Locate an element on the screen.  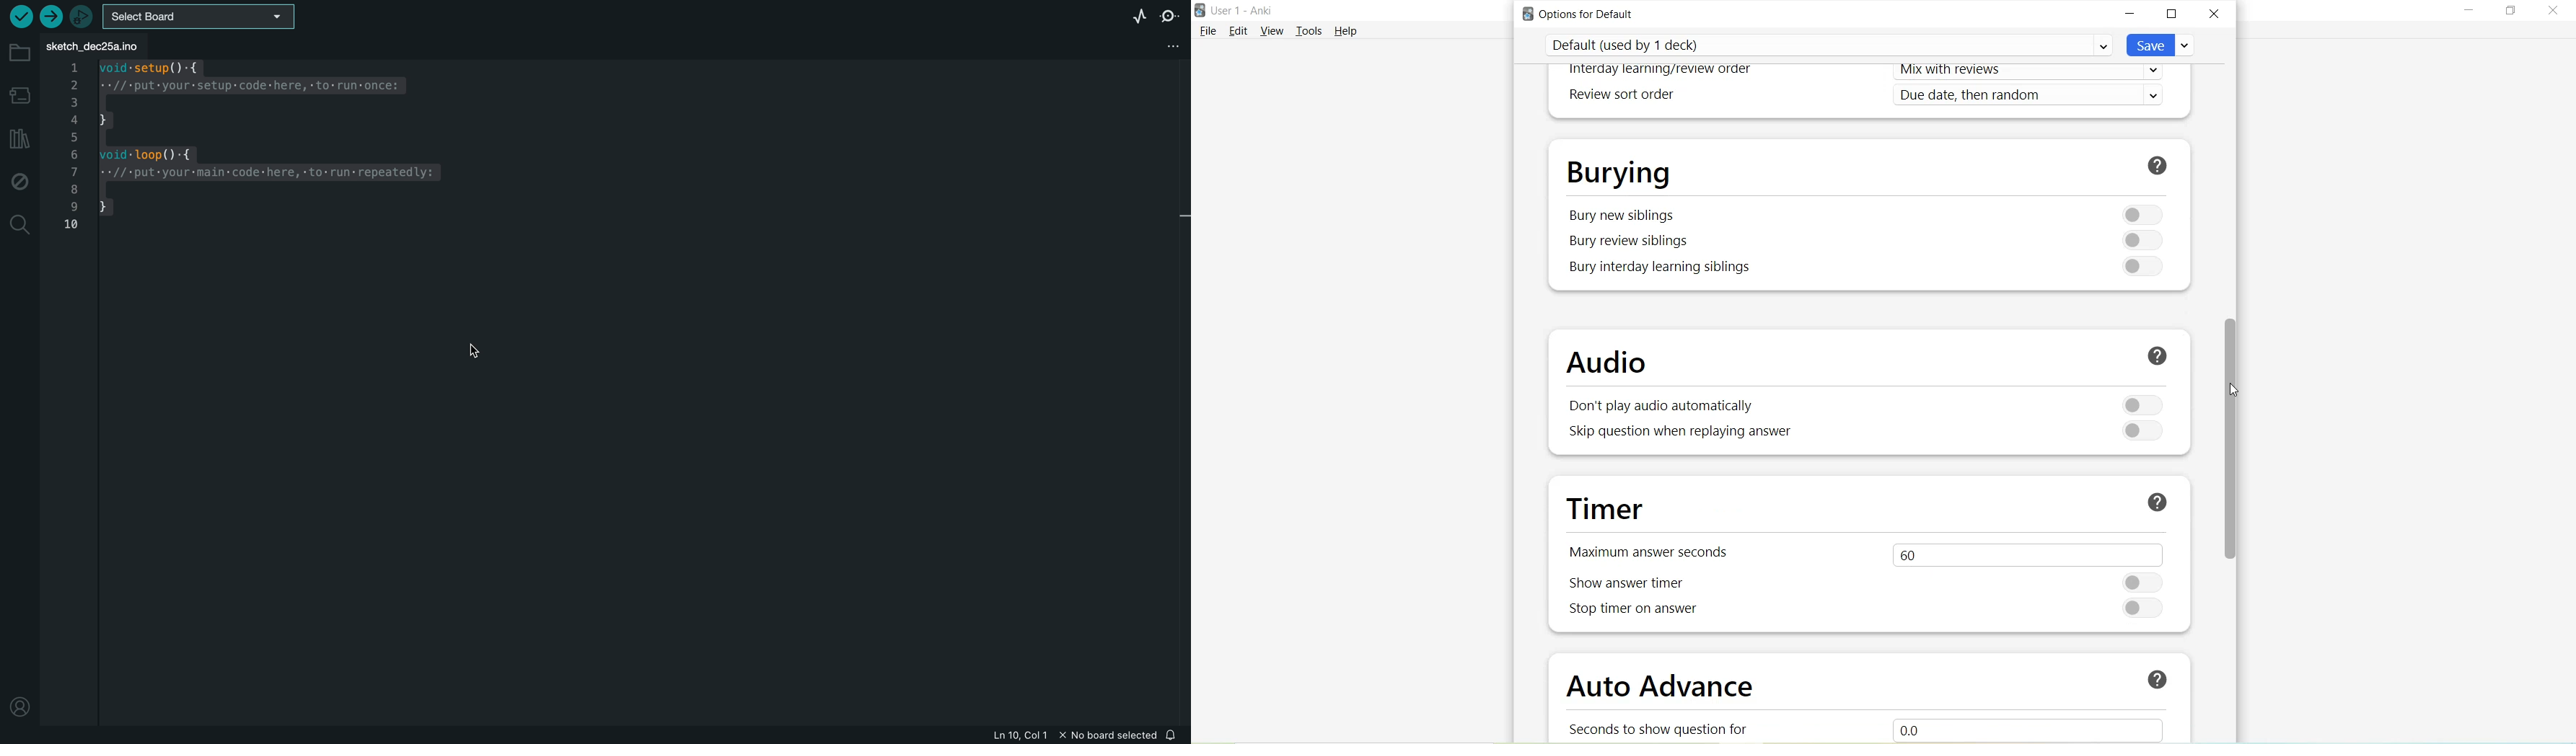
Toggle is located at coordinates (2142, 404).